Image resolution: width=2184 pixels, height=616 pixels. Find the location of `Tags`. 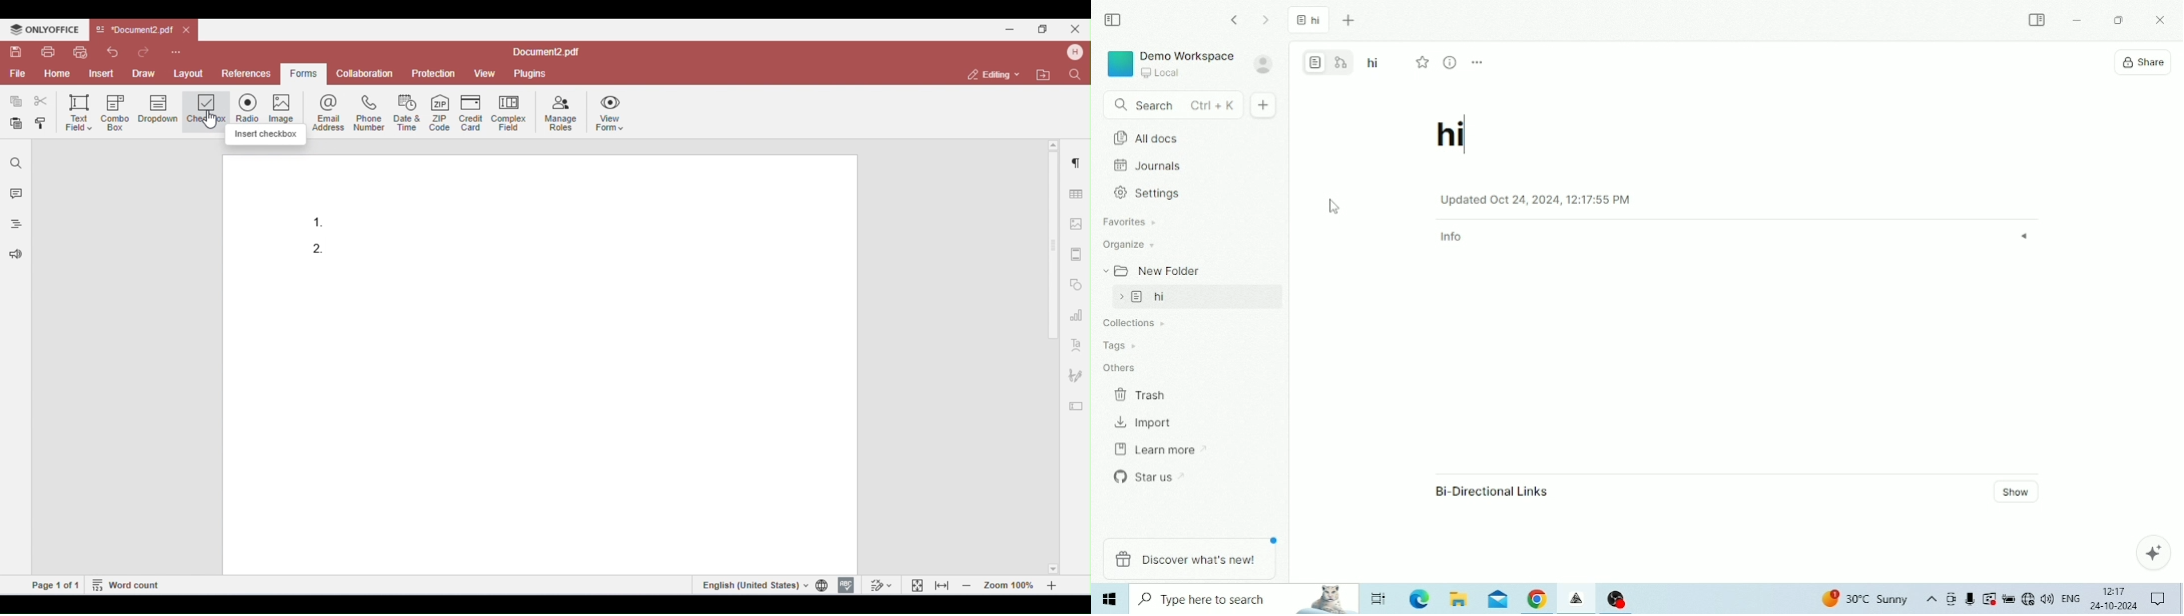

Tags is located at coordinates (1118, 343).